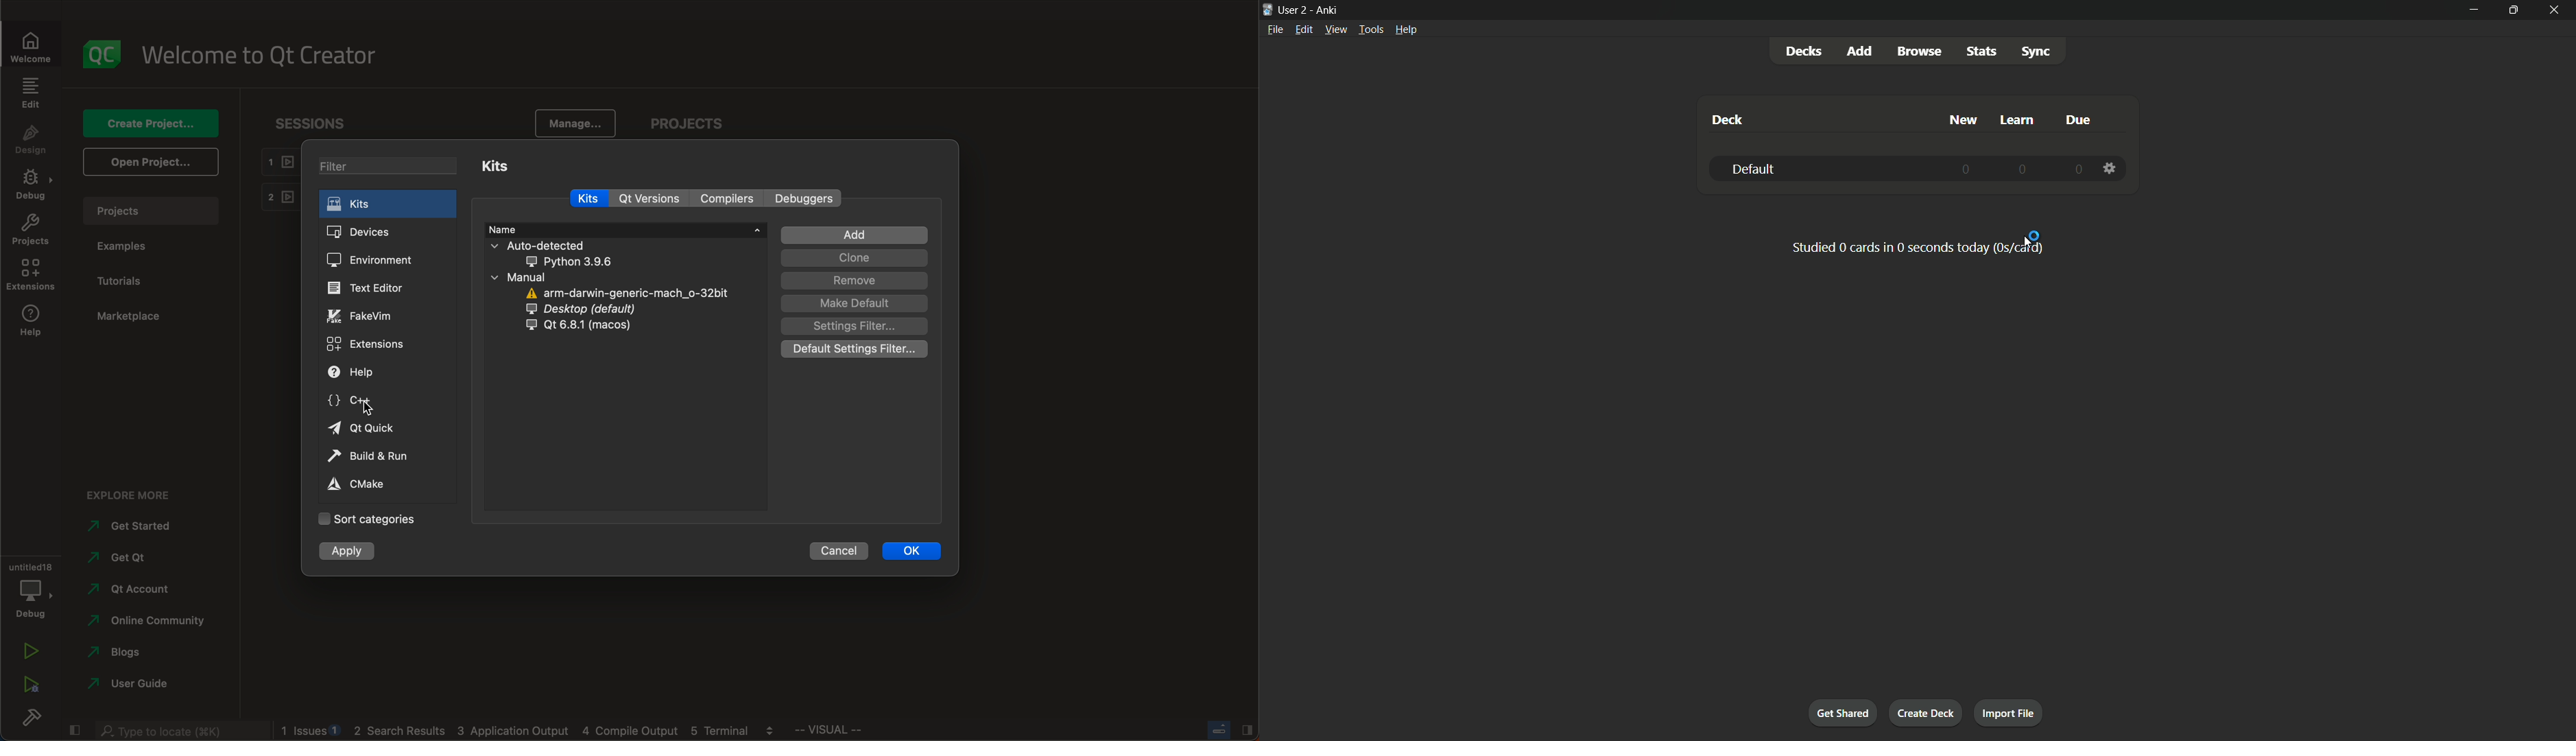 Image resolution: width=2576 pixels, height=756 pixels. What do you see at coordinates (30, 93) in the screenshot?
I see `edit` at bounding box center [30, 93].